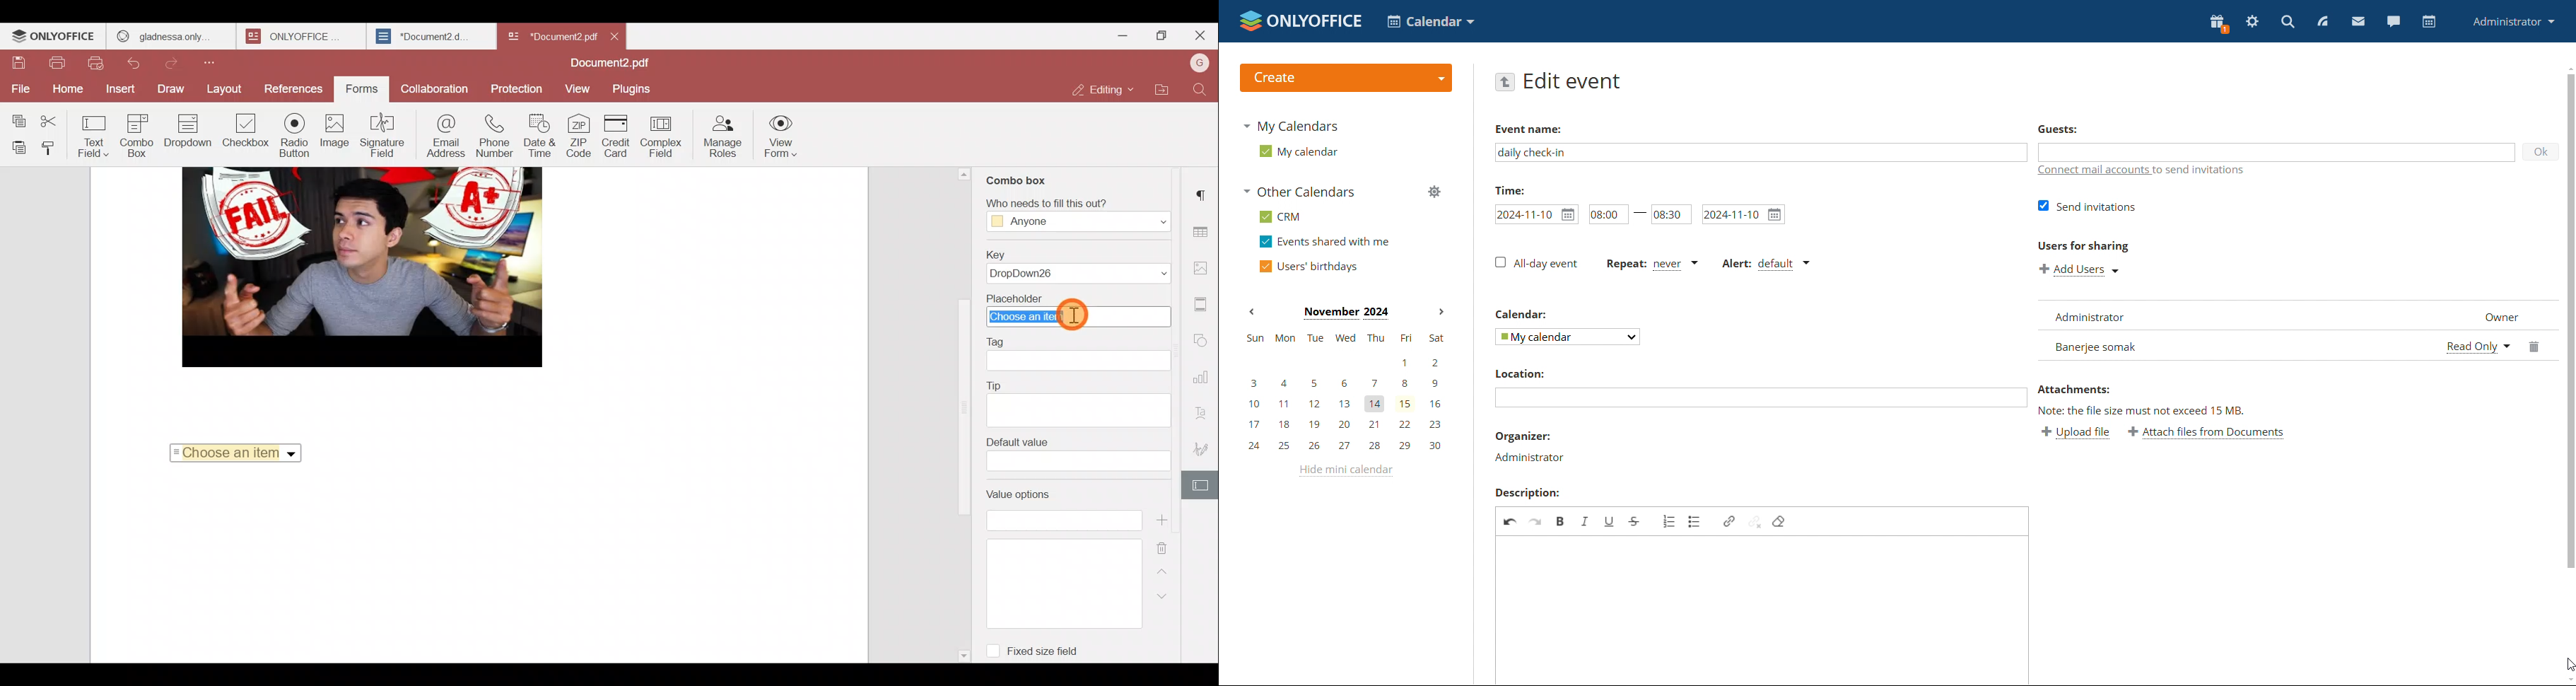 This screenshot has height=700, width=2576. What do you see at coordinates (2232, 347) in the screenshot?
I see `one person added` at bounding box center [2232, 347].